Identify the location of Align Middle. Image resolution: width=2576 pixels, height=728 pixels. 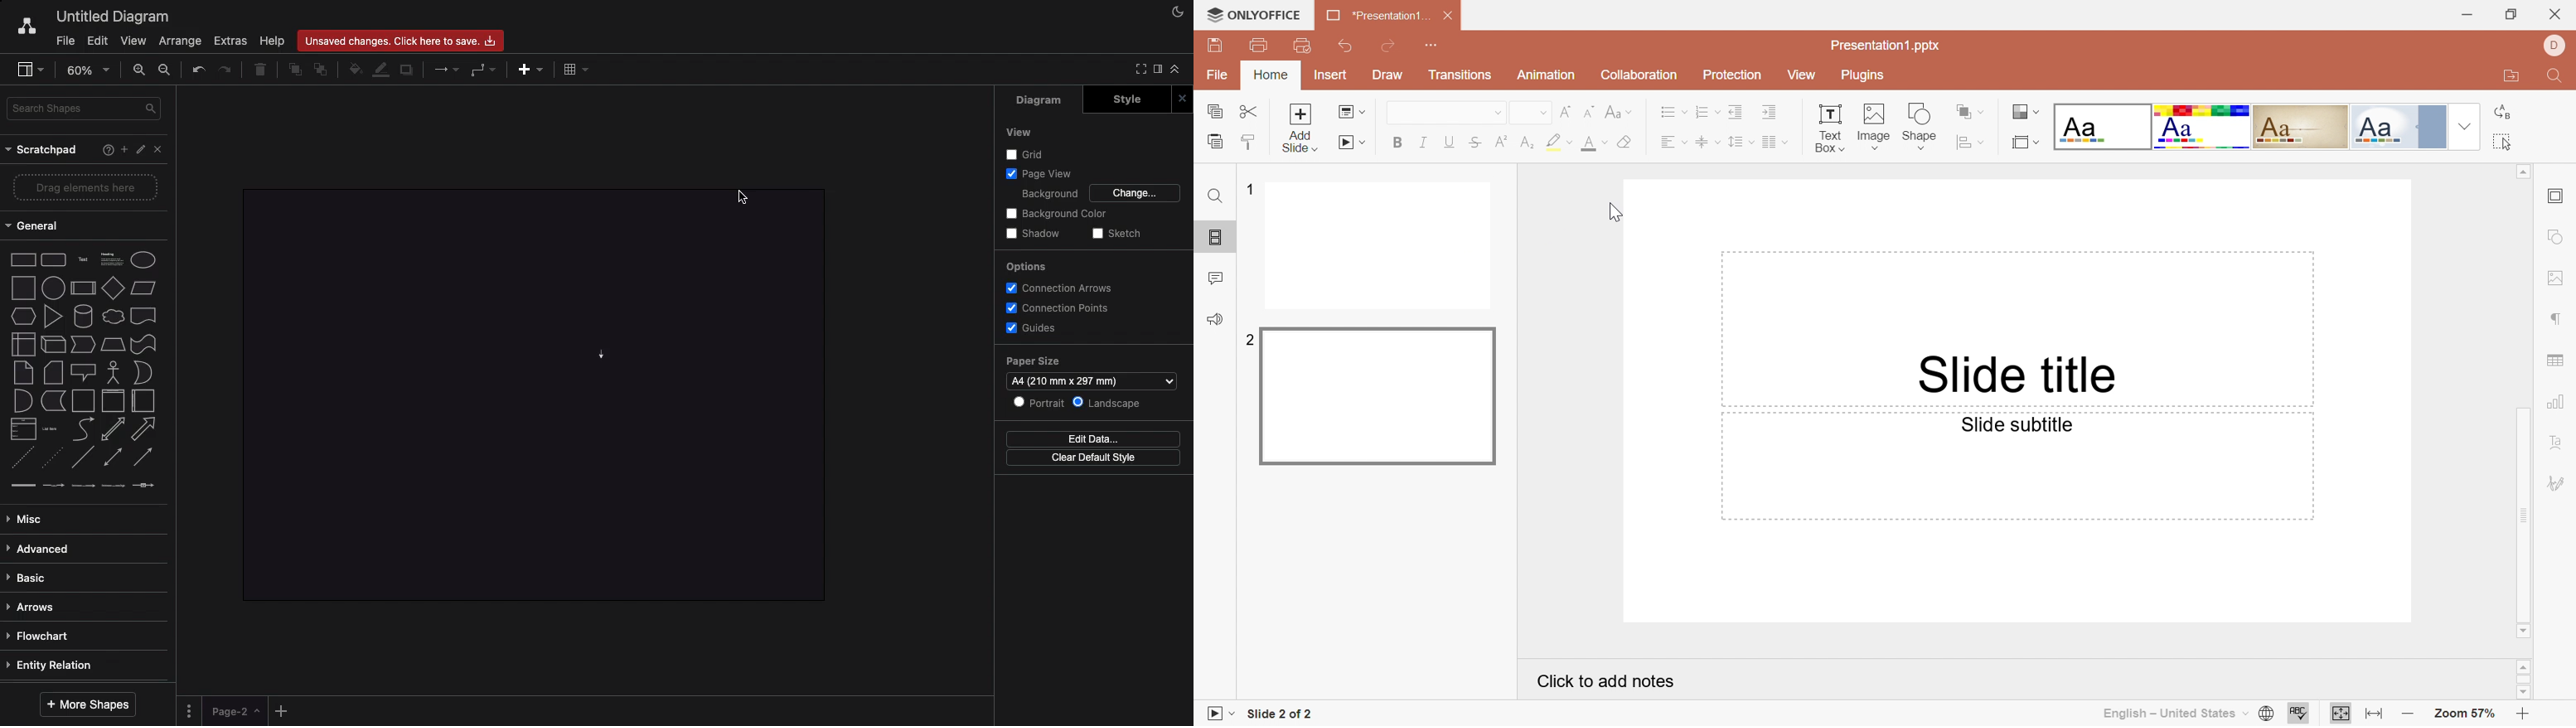
(1709, 140).